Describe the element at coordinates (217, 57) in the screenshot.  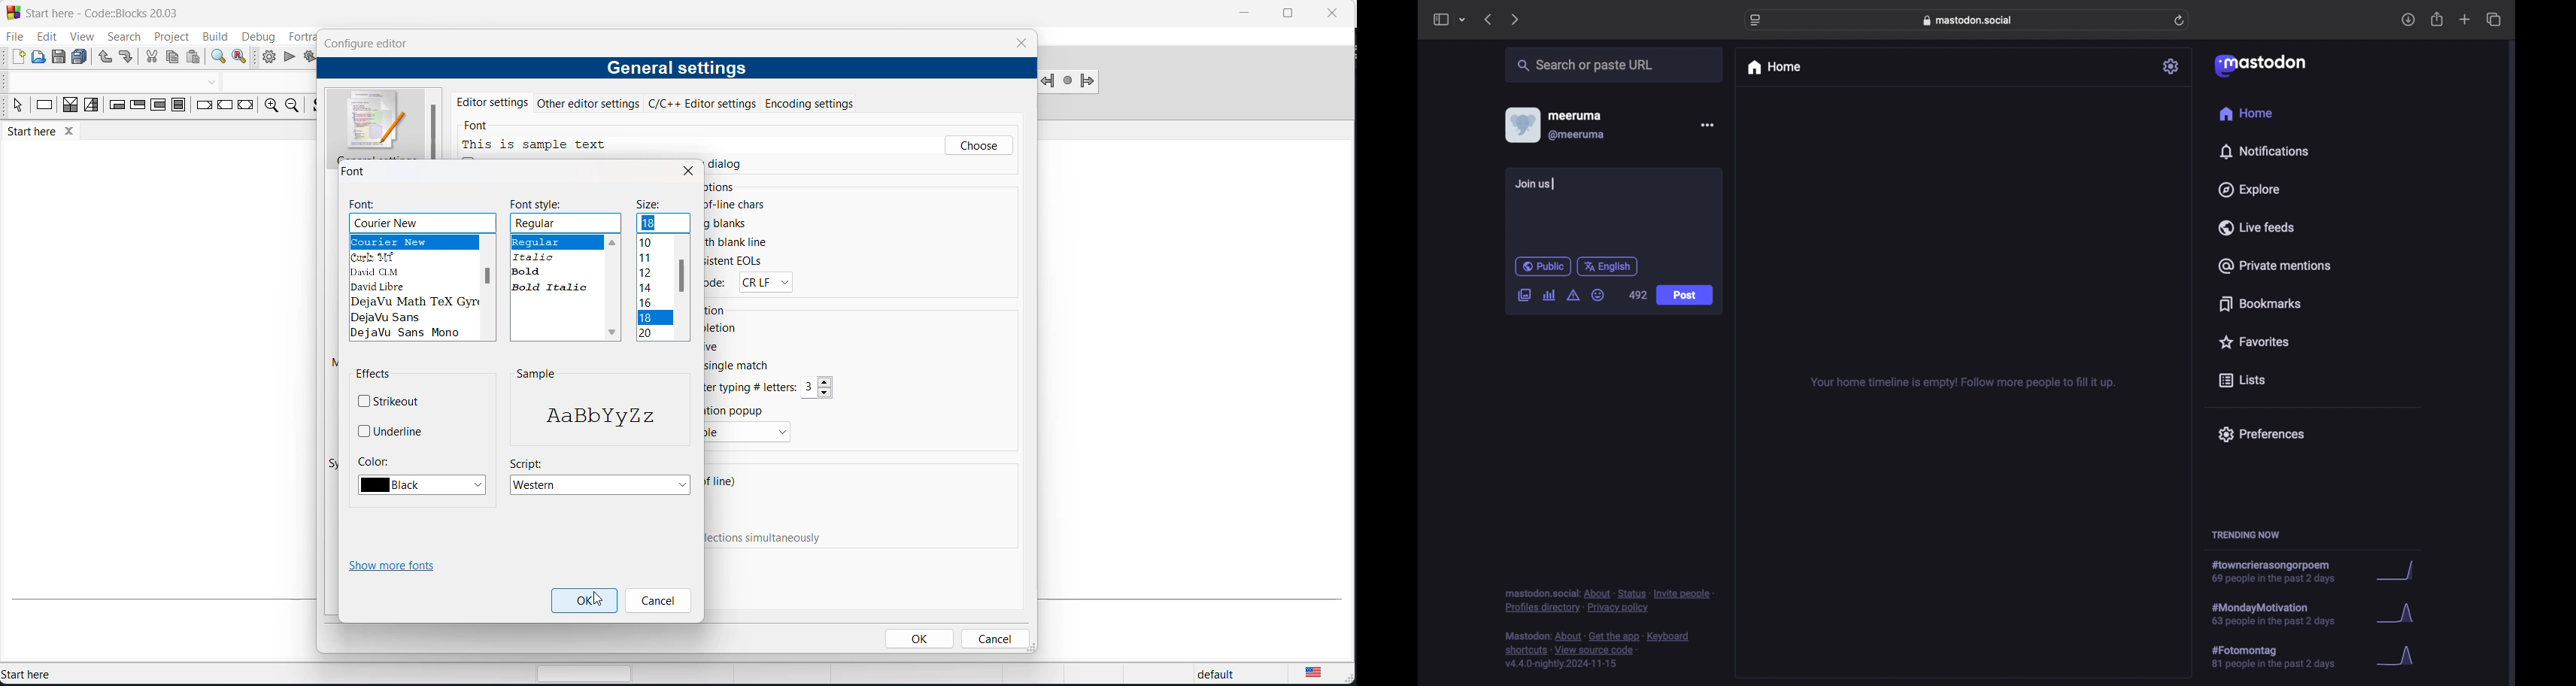
I see `find` at that location.